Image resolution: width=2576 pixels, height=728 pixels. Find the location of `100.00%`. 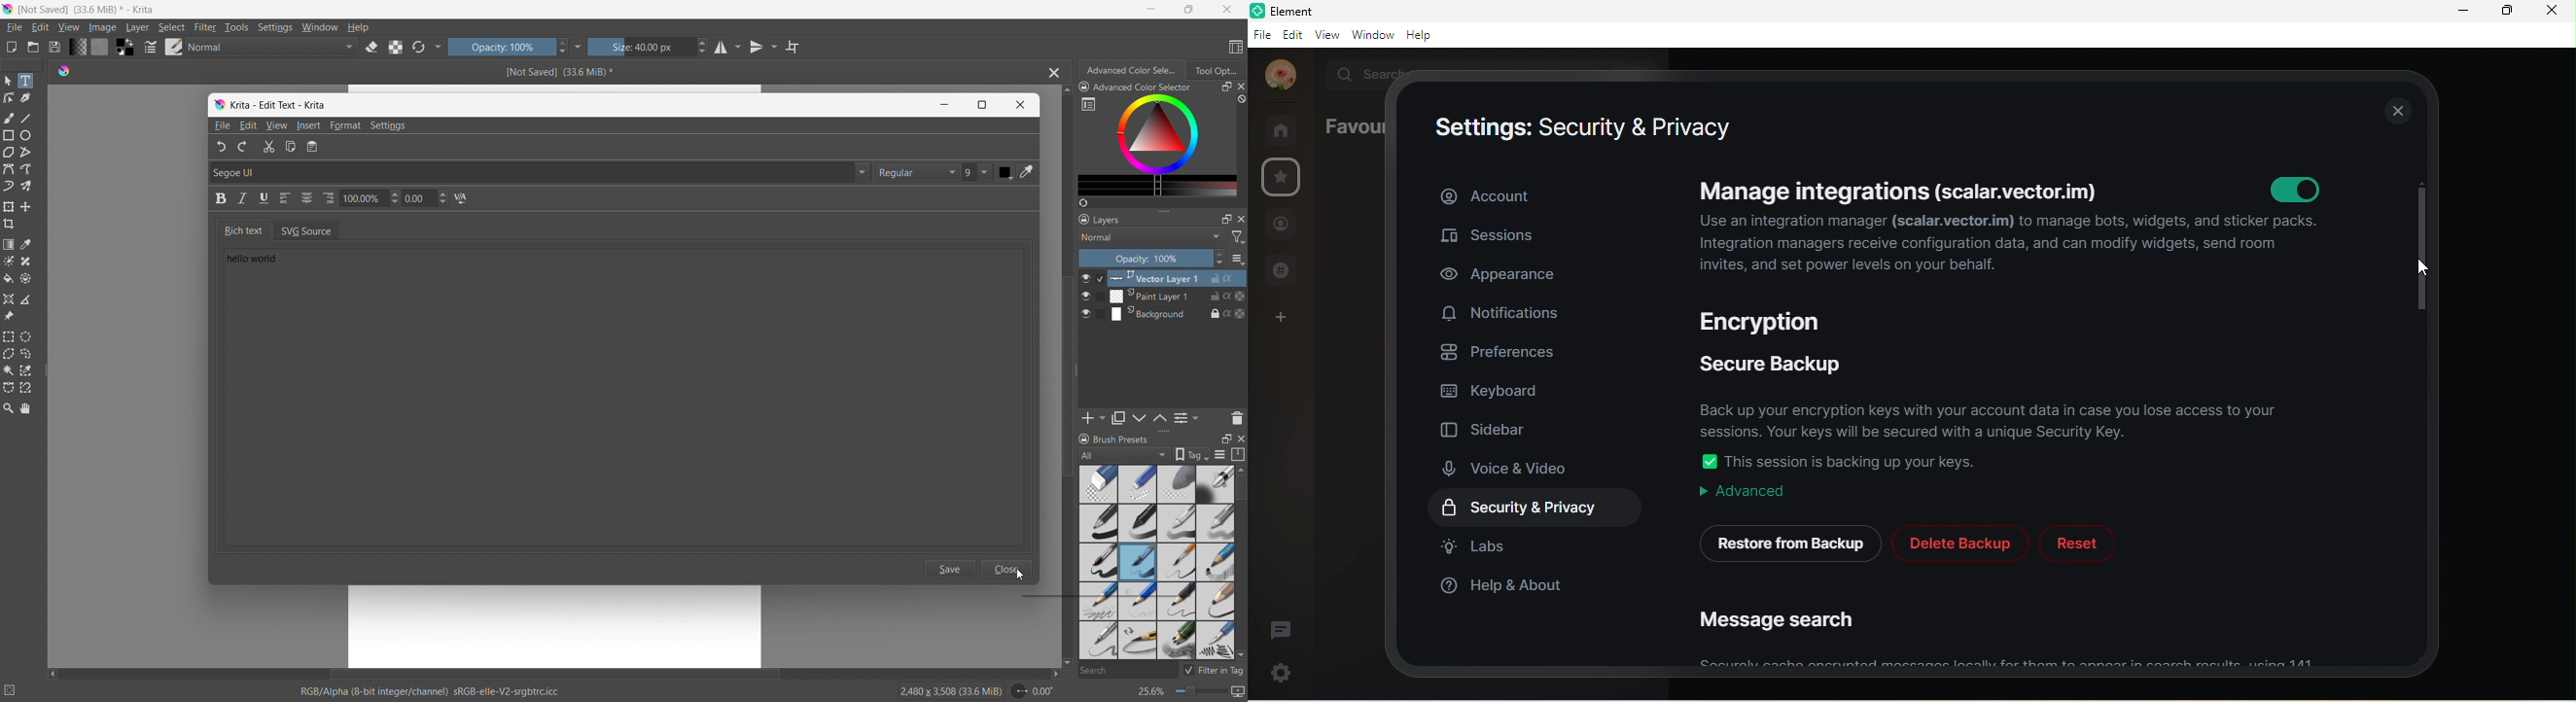

100.00% is located at coordinates (370, 200).